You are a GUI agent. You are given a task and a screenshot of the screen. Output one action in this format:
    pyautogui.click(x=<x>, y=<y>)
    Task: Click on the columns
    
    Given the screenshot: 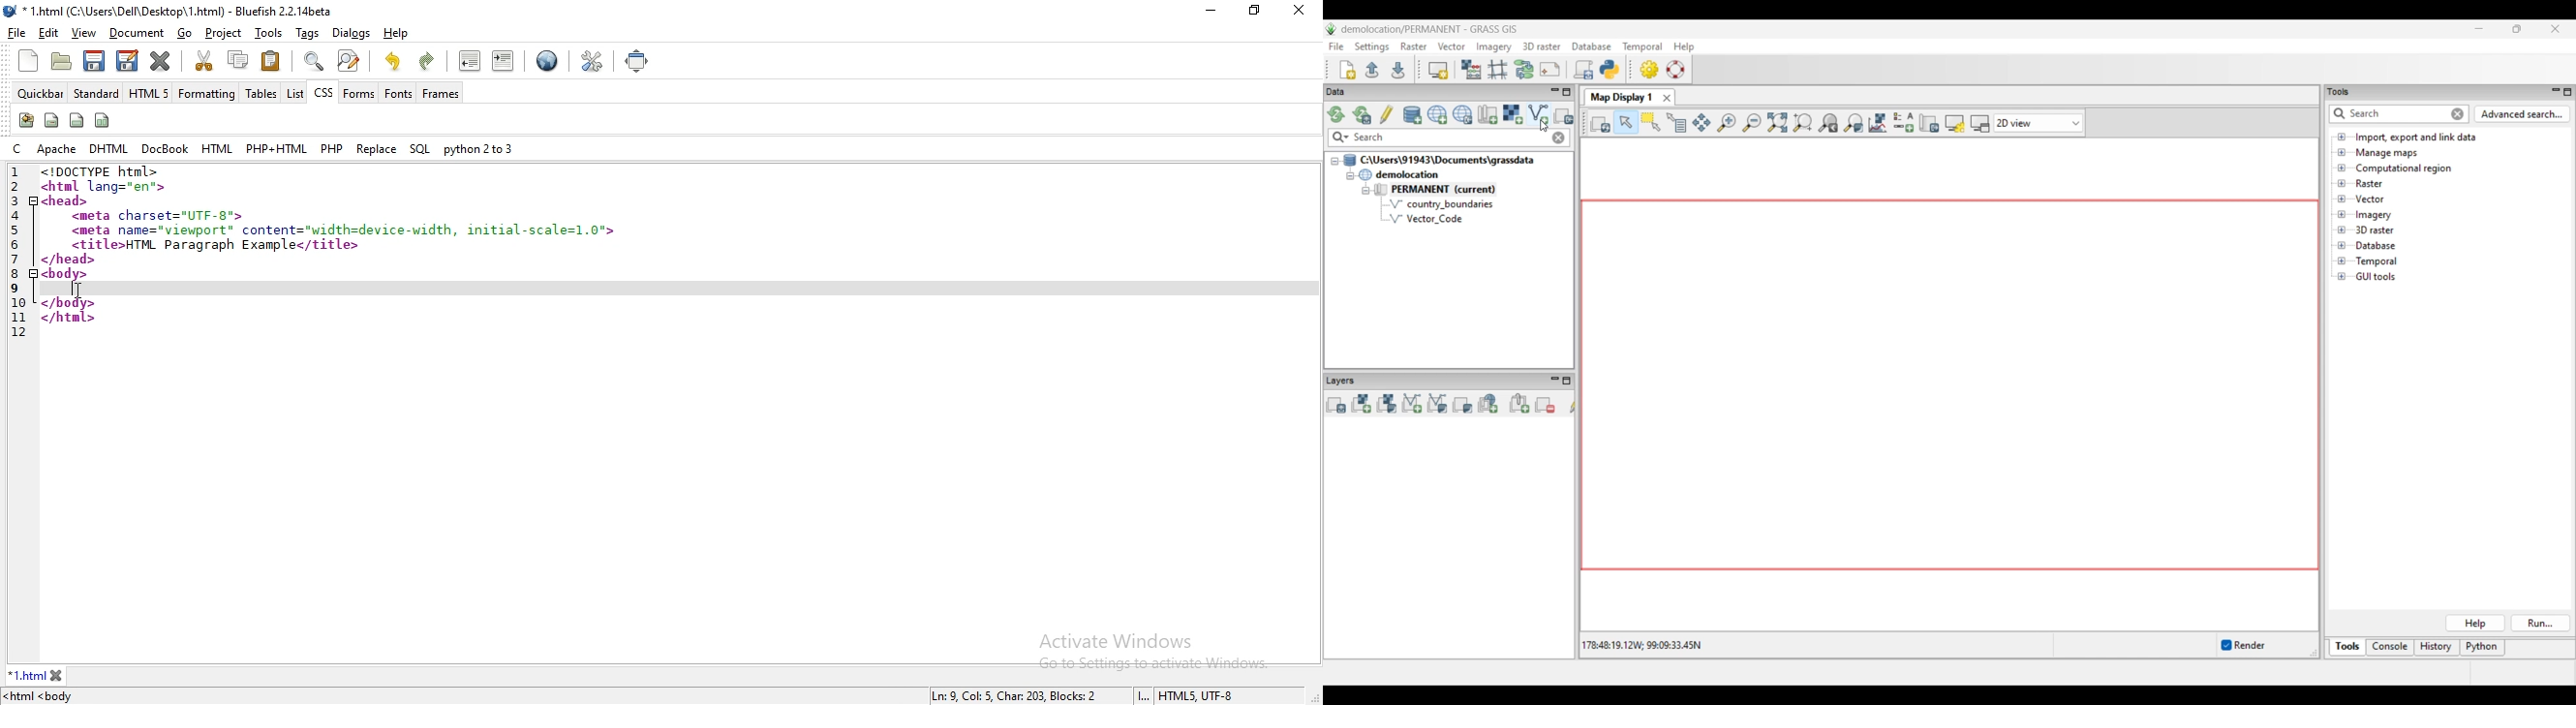 What is the action you would take?
    pyautogui.click(x=104, y=119)
    